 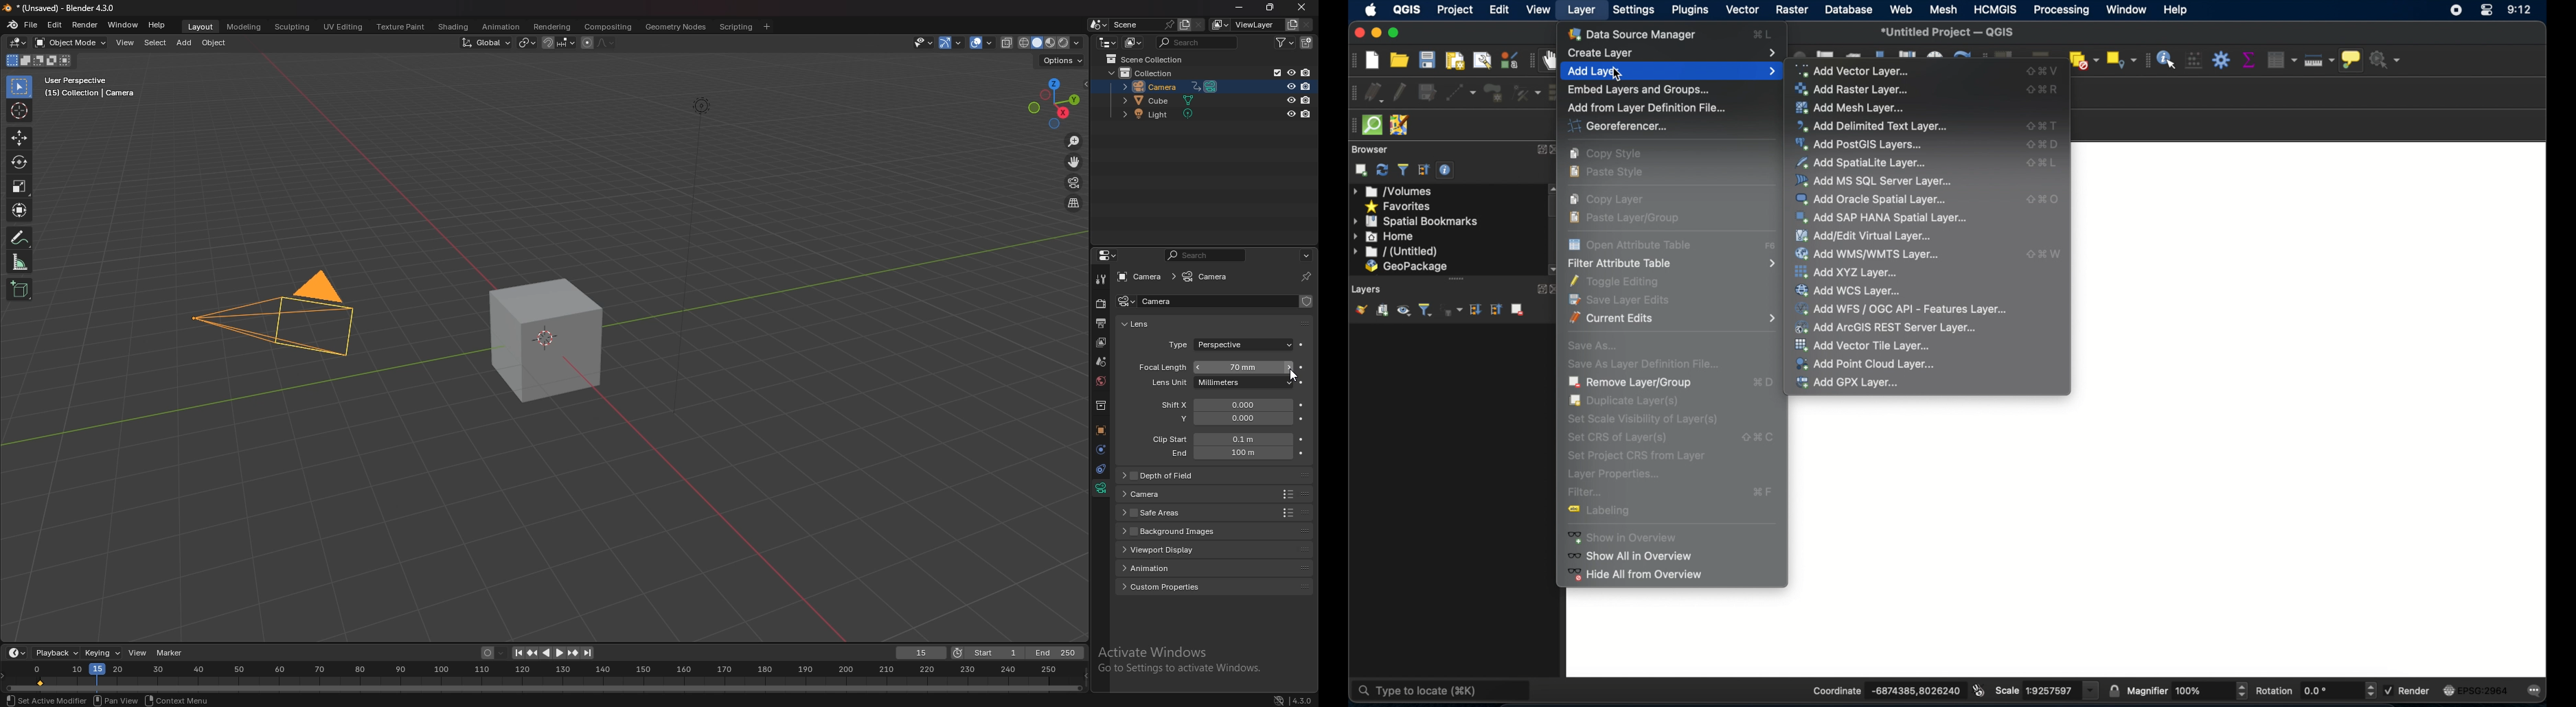 I want to click on edit, so click(x=56, y=24).